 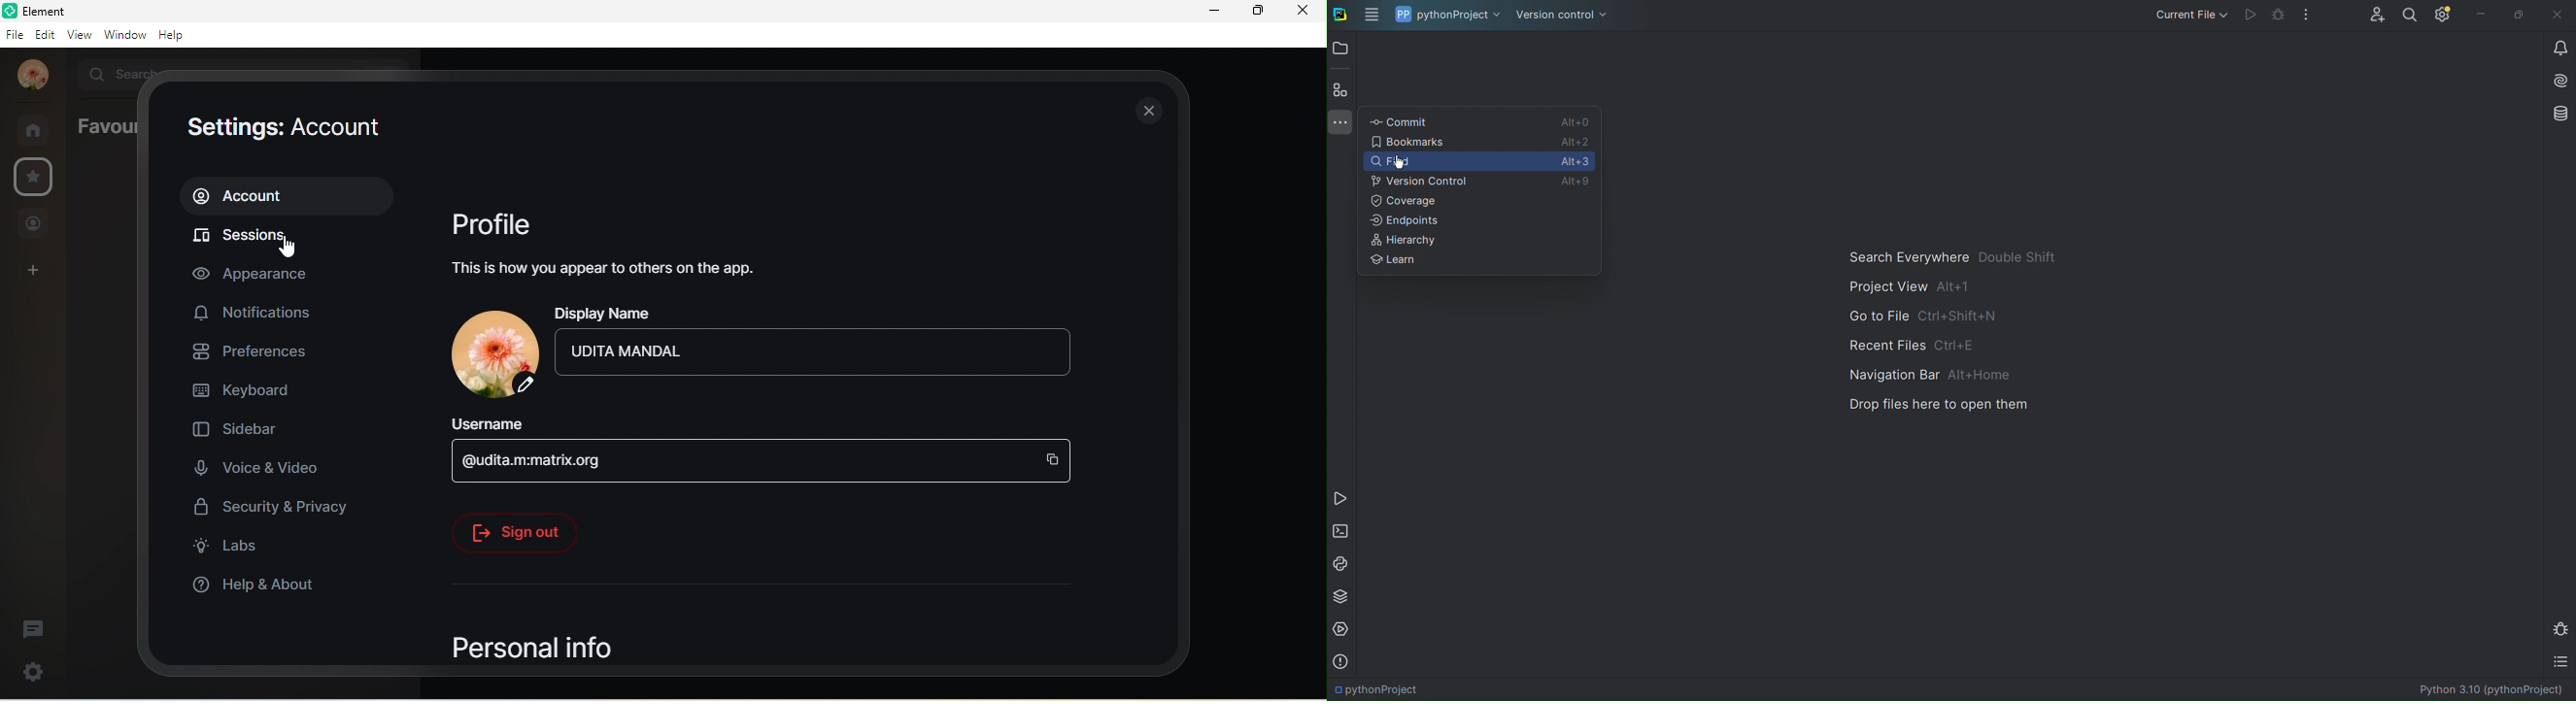 What do you see at coordinates (613, 267) in the screenshot?
I see `this is how you appear to others on the app` at bounding box center [613, 267].